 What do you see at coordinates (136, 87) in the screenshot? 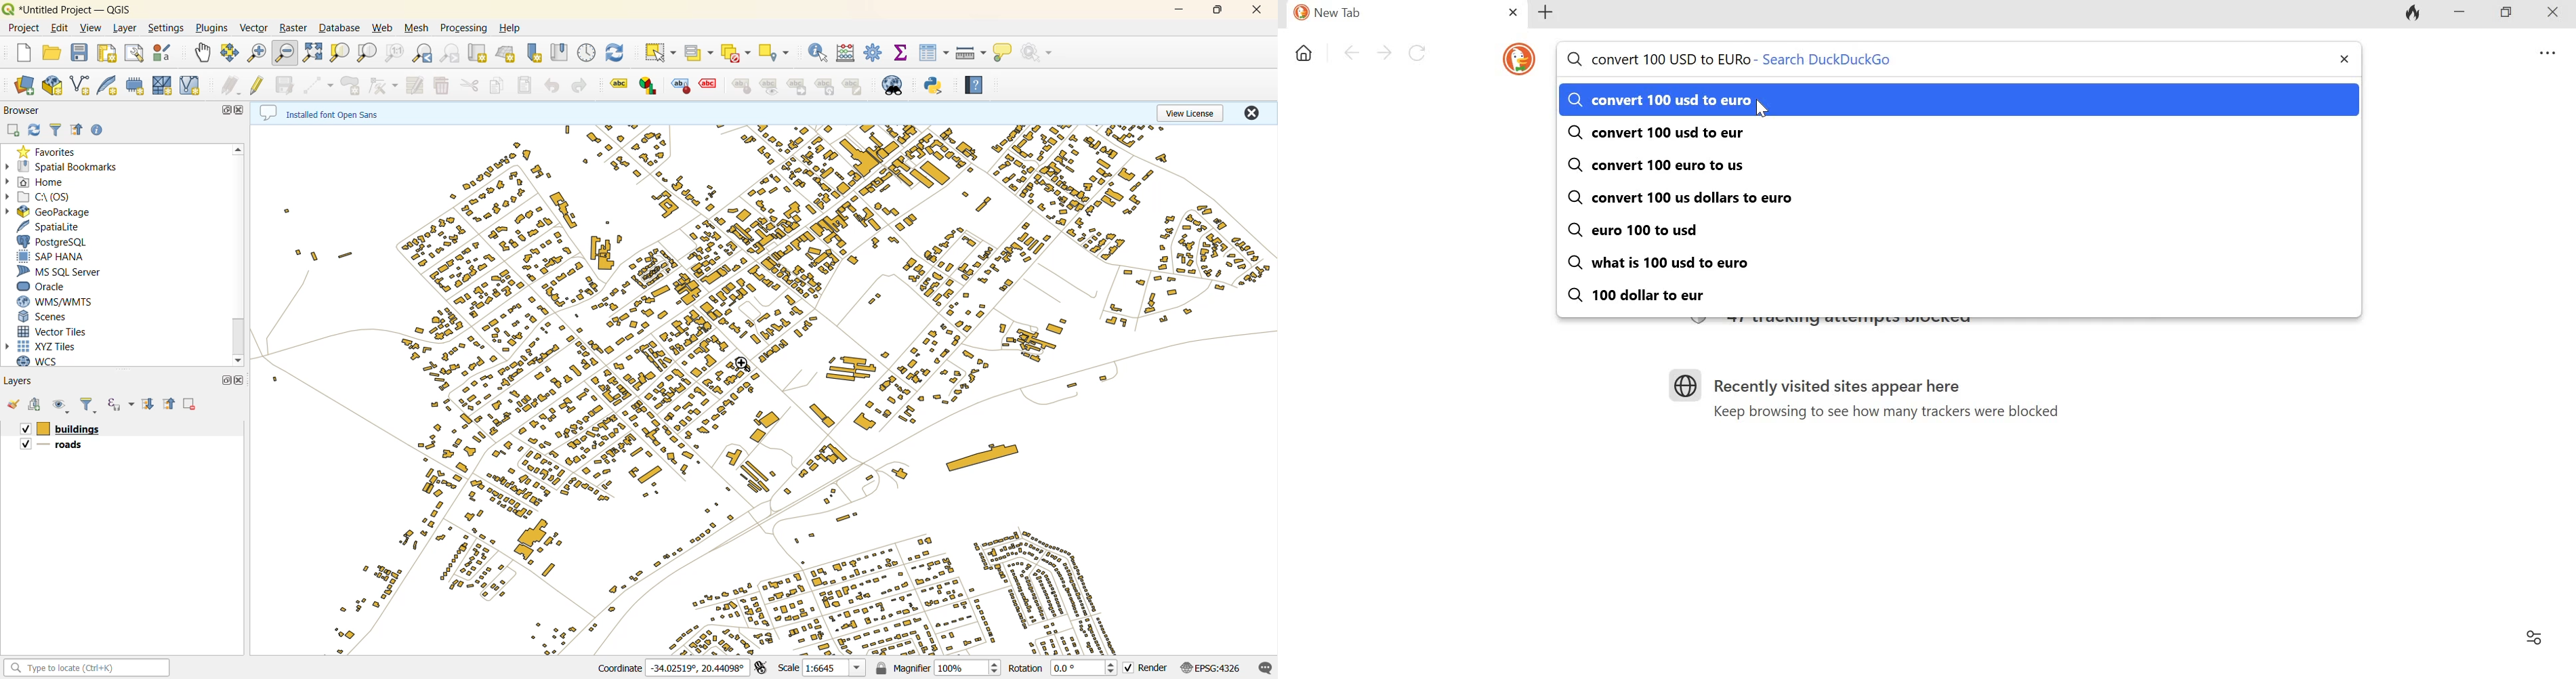
I see `temporary scratch layer` at bounding box center [136, 87].